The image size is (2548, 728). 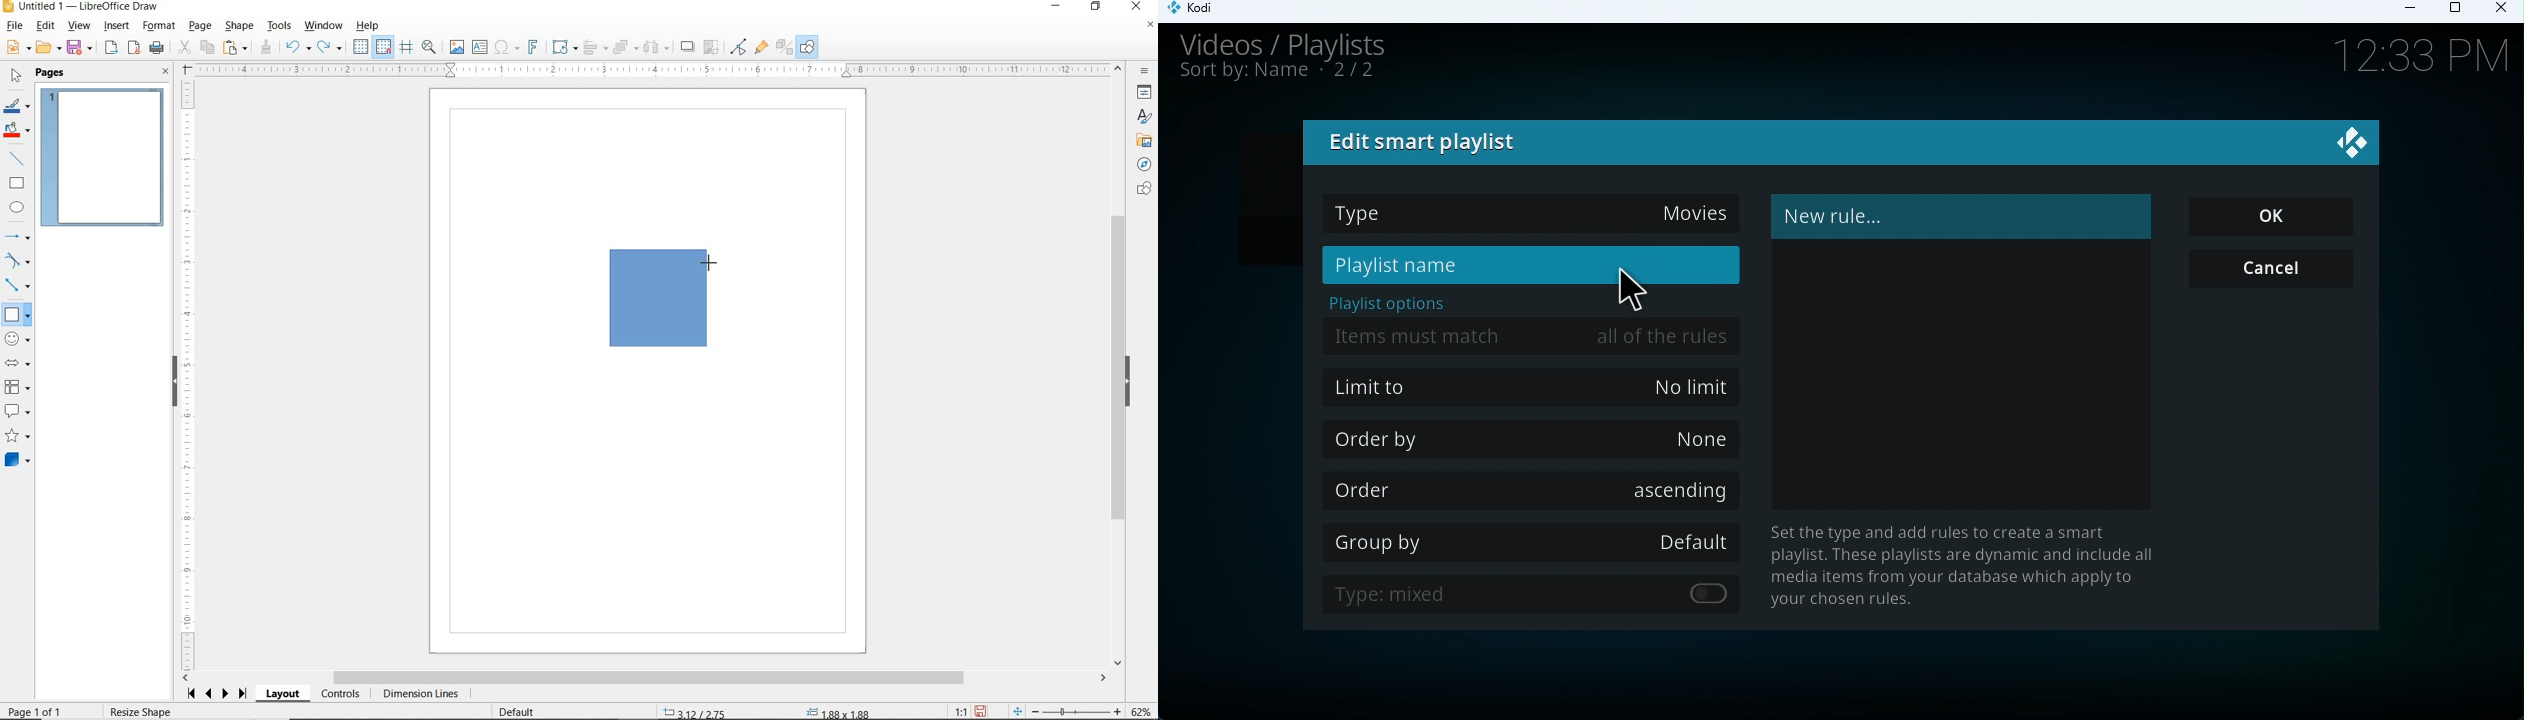 What do you see at coordinates (324, 26) in the screenshot?
I see `WINDOW` at bounding box center [324, 26].